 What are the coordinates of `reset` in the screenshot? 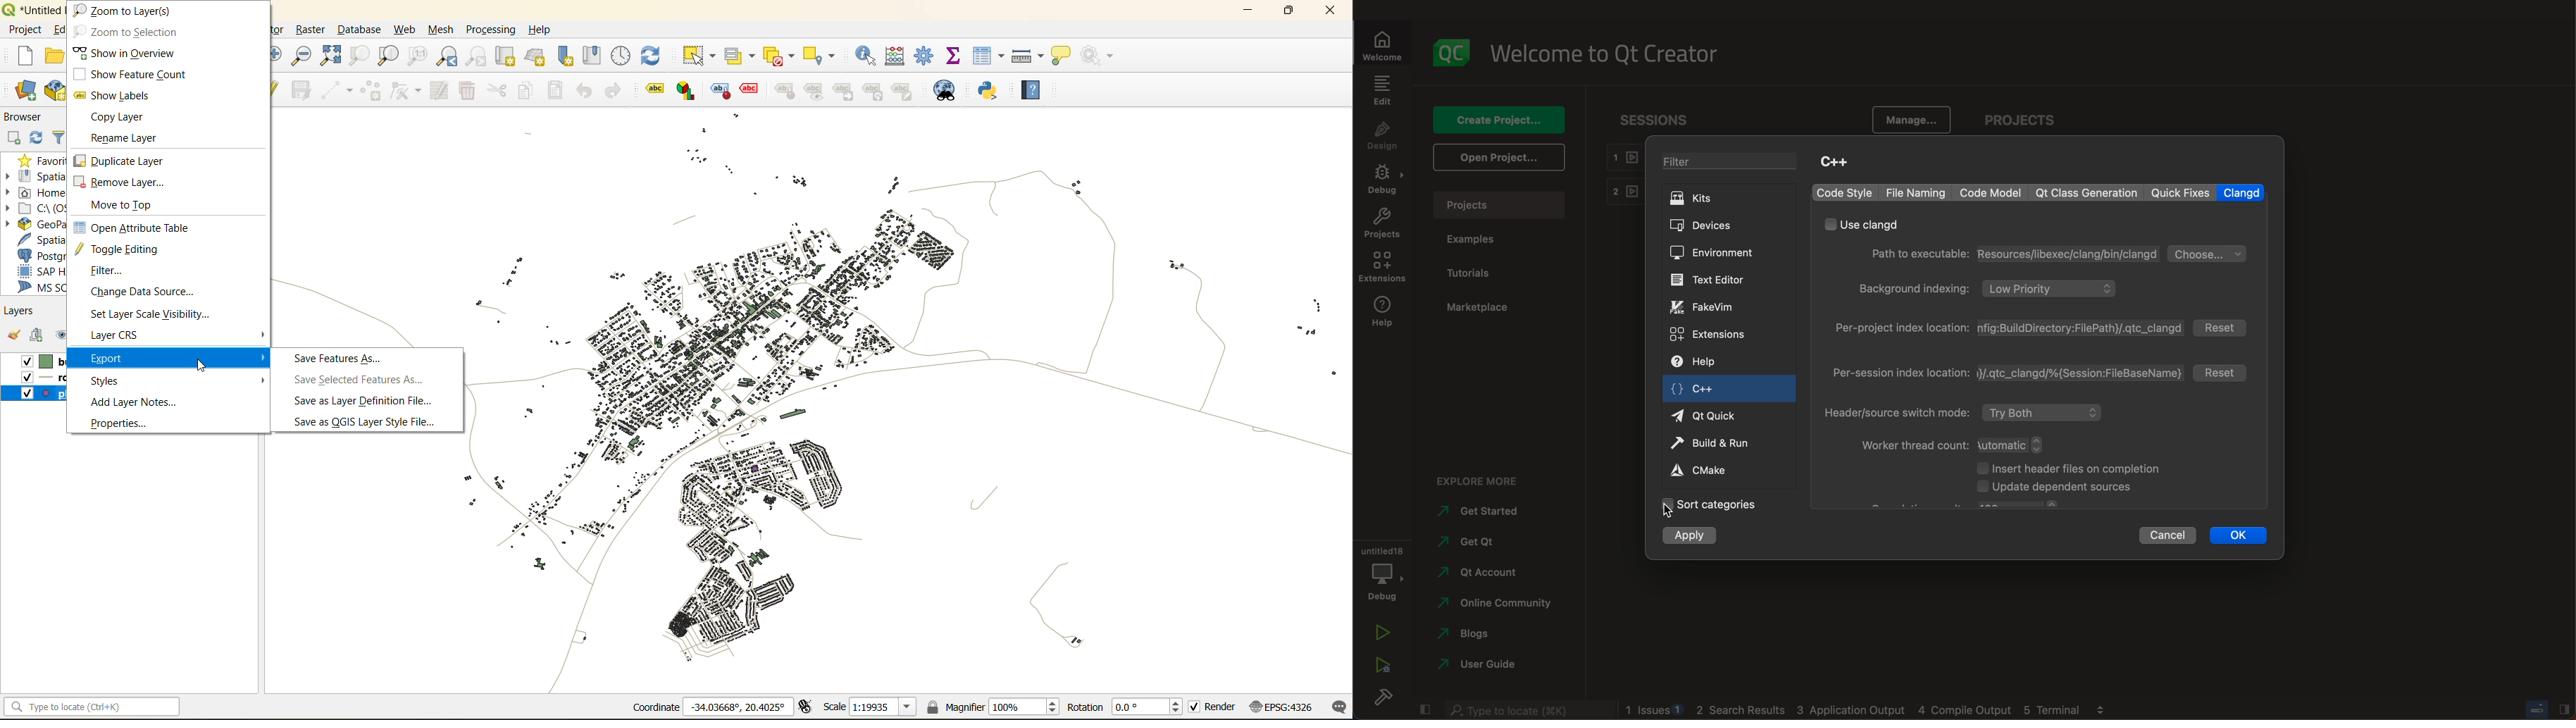 It's located at (2224, 372).